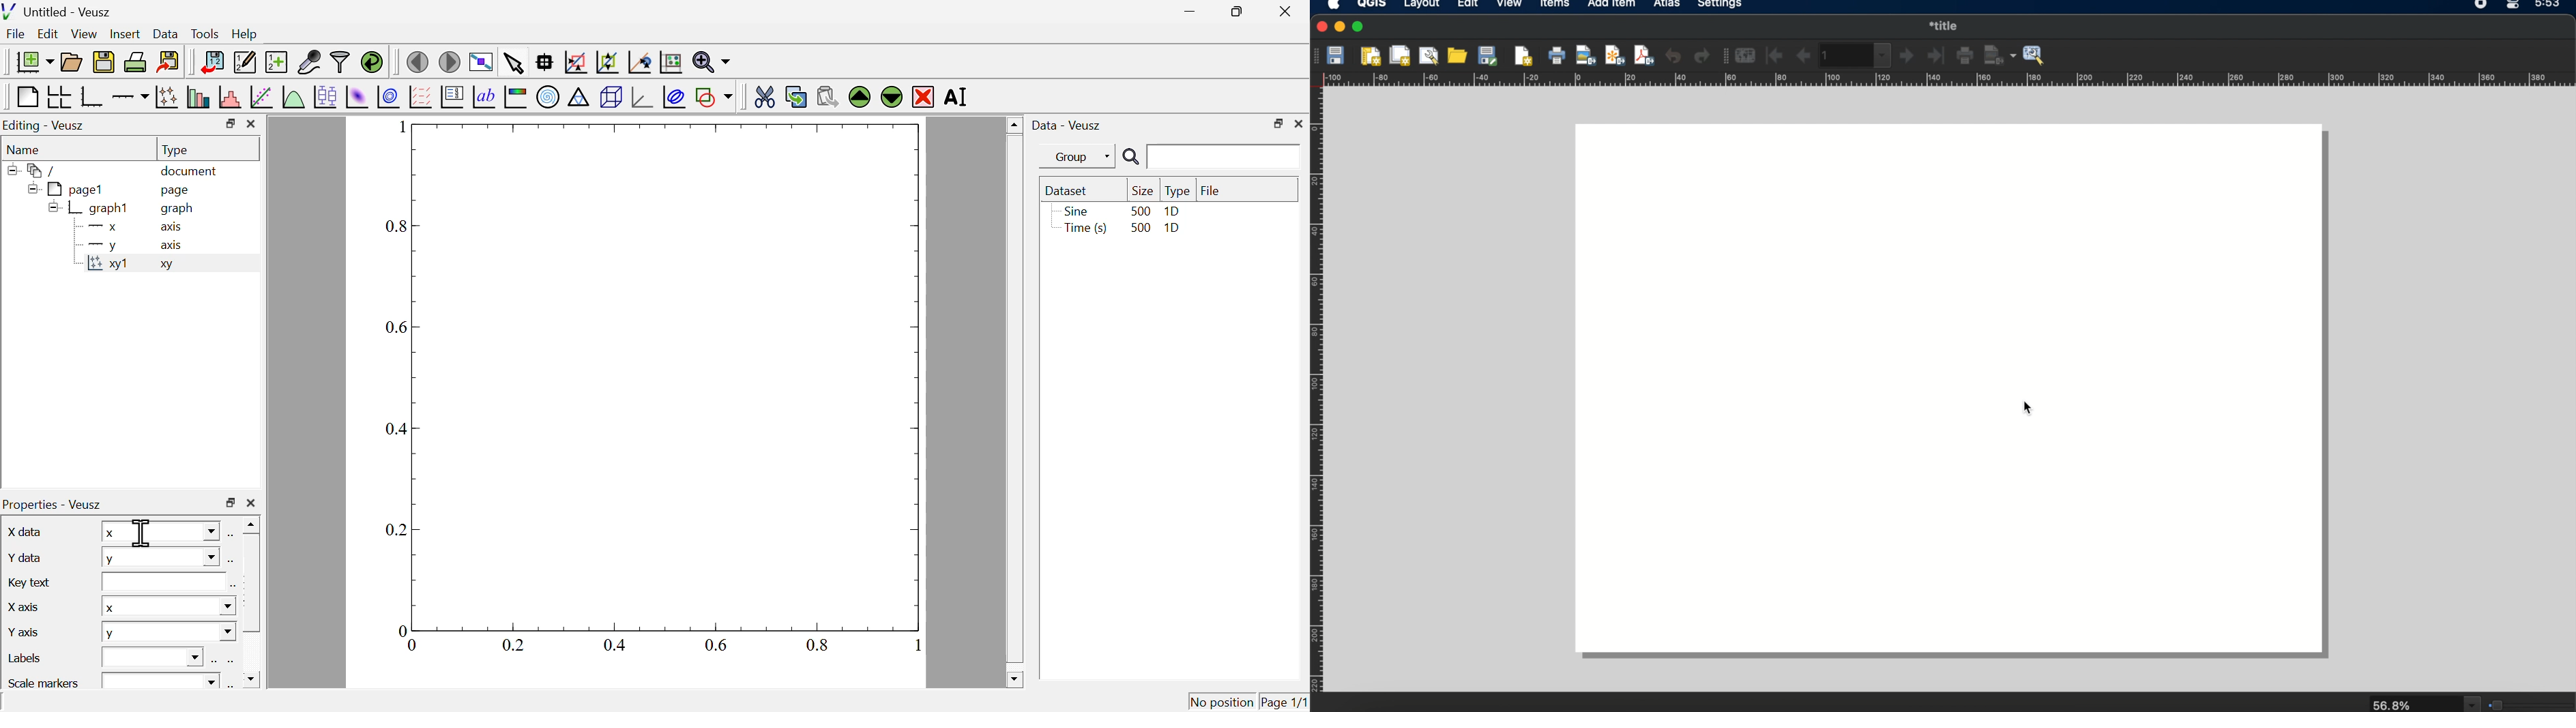 This screenshot has width=2576, height=728. I want to click on histogram of a dataset, so click(229, 97).